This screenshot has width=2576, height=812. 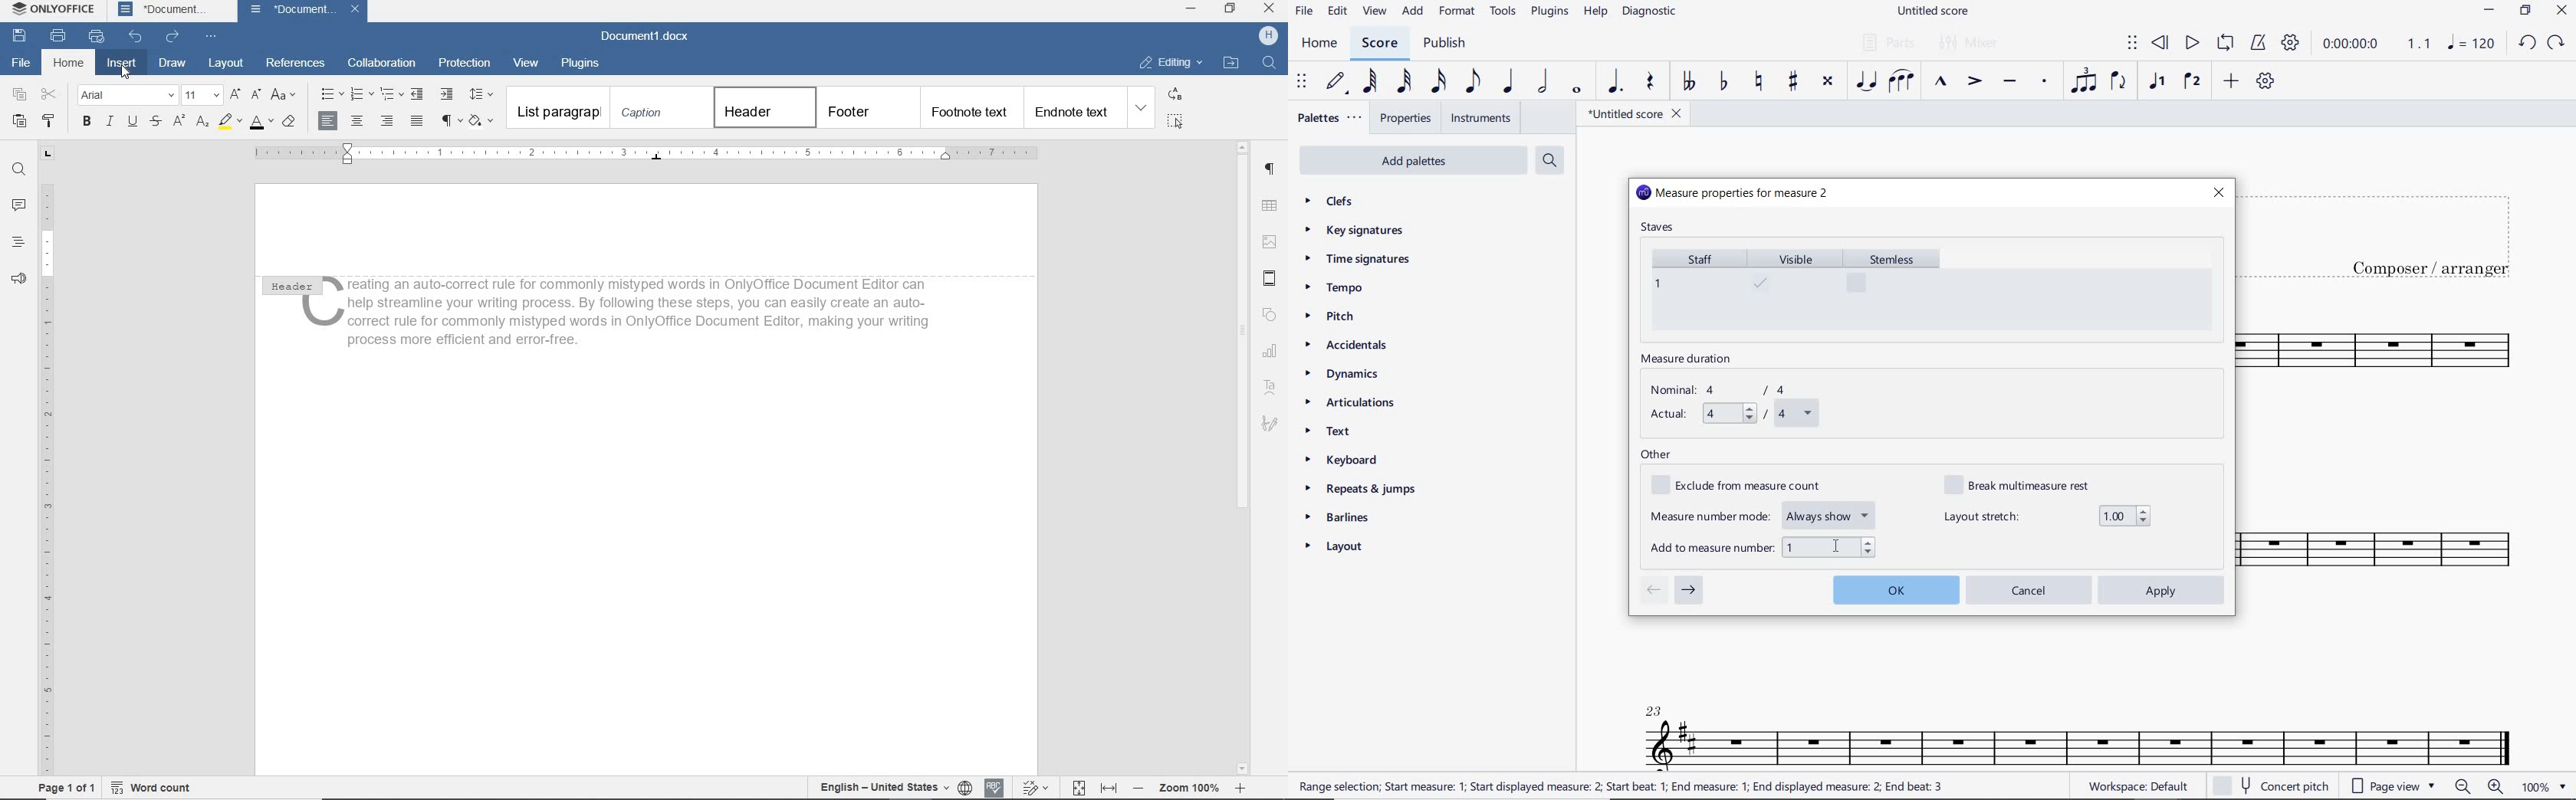 What do you see at coordinates (2047, 516) in the screenshot?
I see `layout stretch` at bounding box center [2047, 516].